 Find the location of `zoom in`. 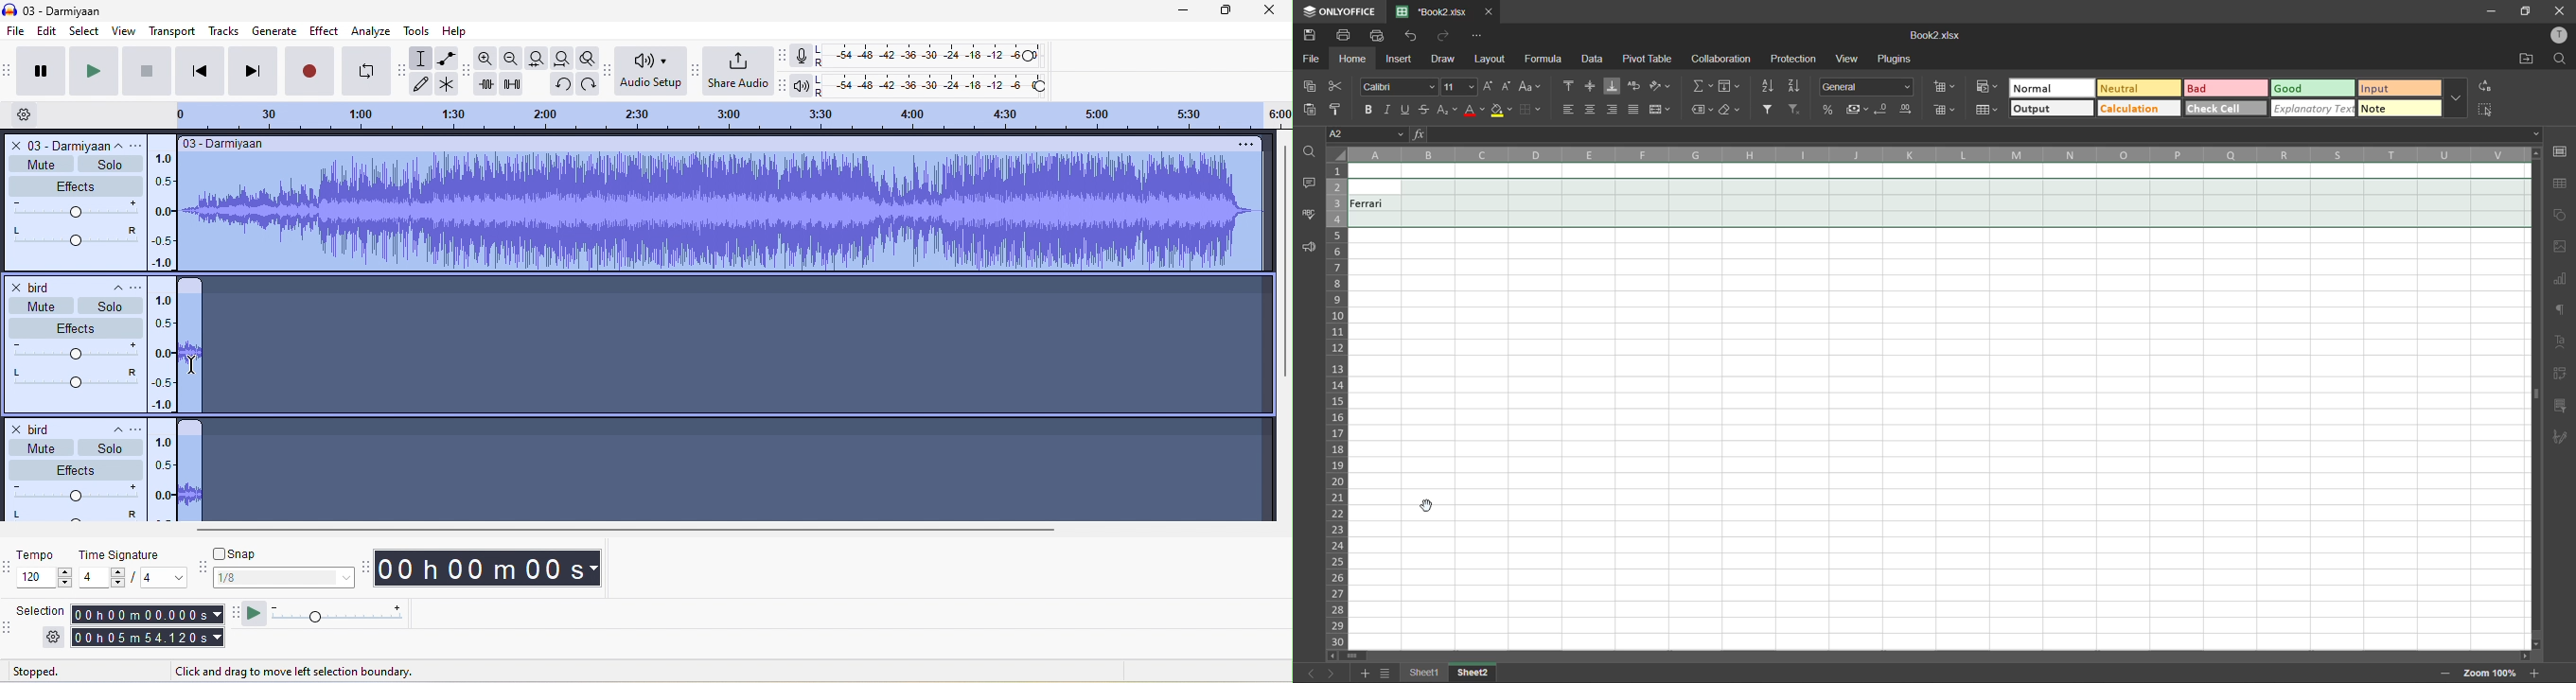

zoom in is located at coordinates (2534, 672).